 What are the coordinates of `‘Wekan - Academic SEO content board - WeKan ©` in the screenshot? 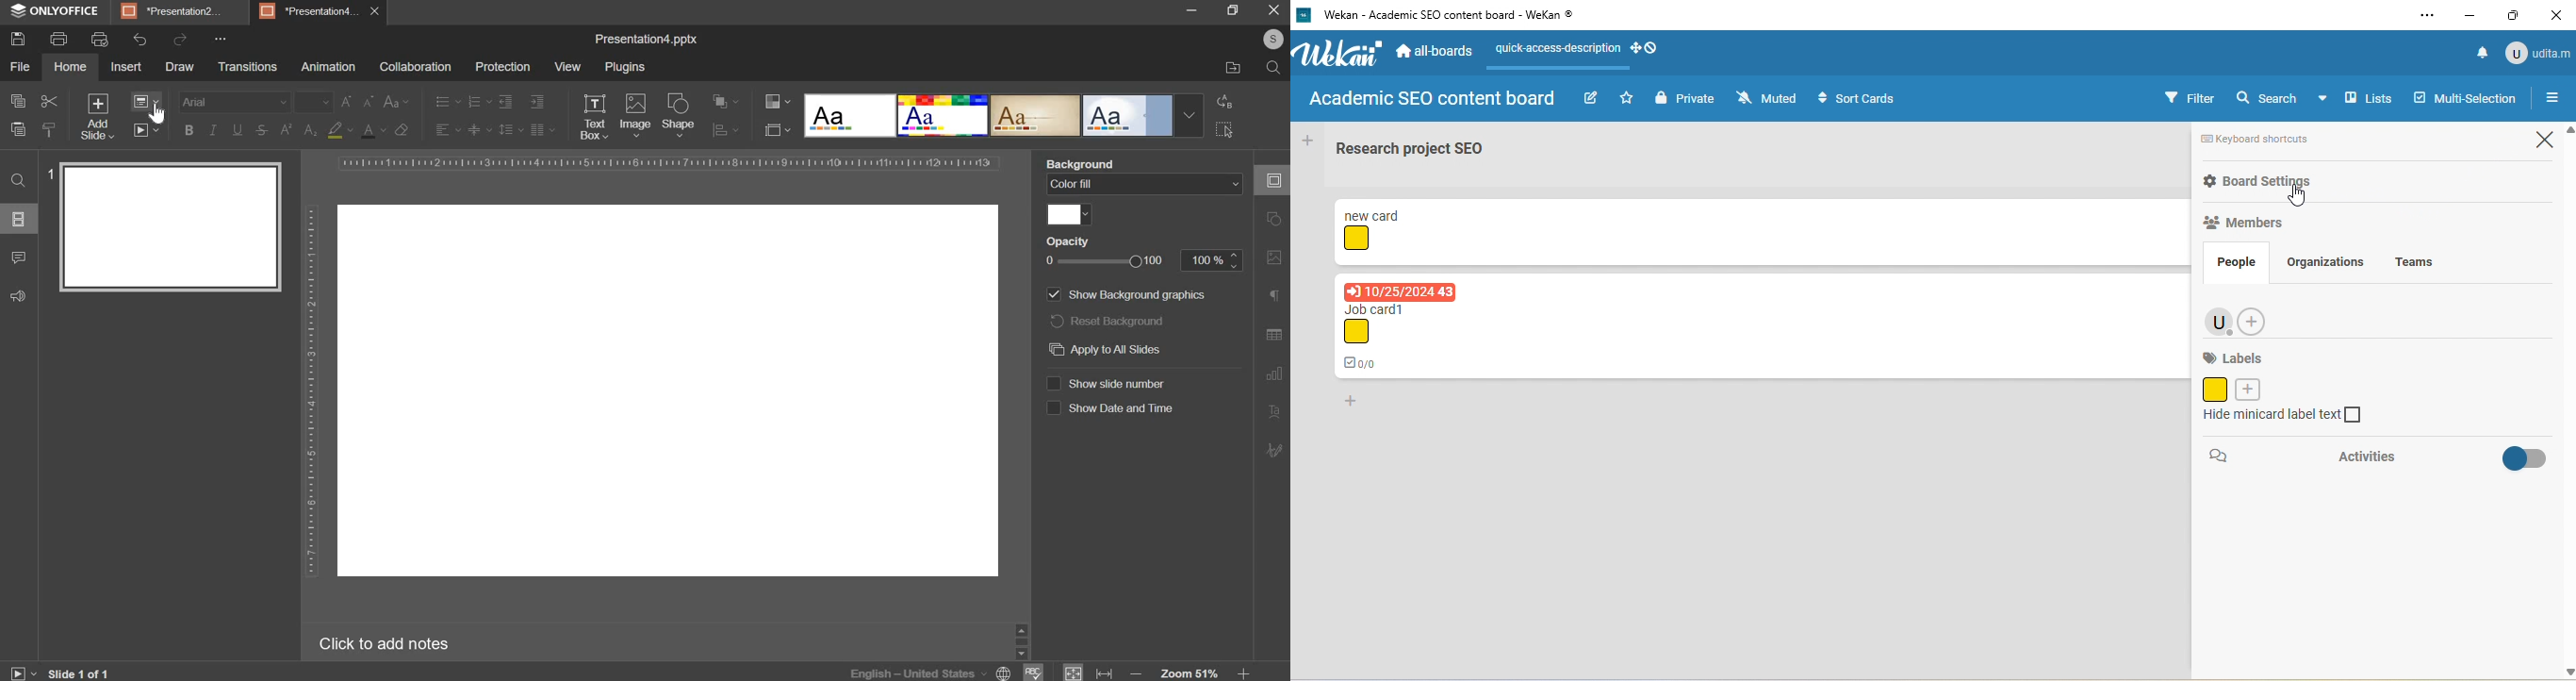 It's located at (1456, 15).